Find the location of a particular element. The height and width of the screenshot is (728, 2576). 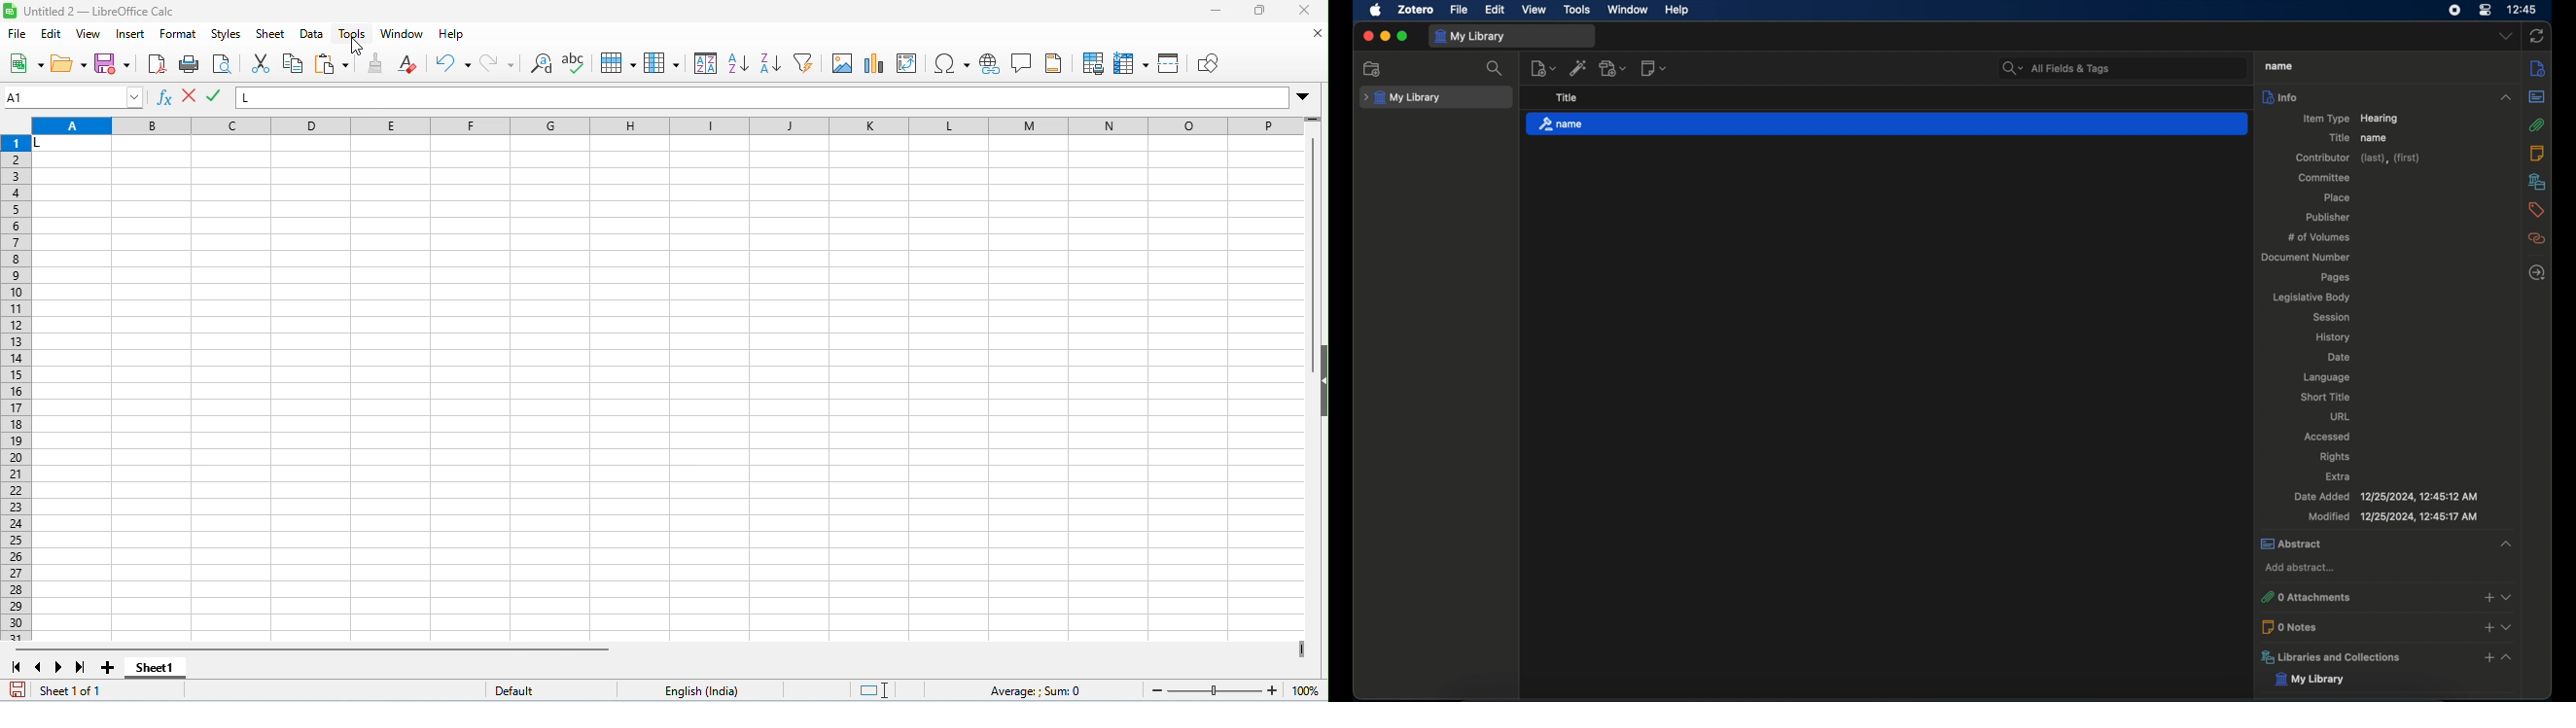

close is located at coordinates (1302, 11).